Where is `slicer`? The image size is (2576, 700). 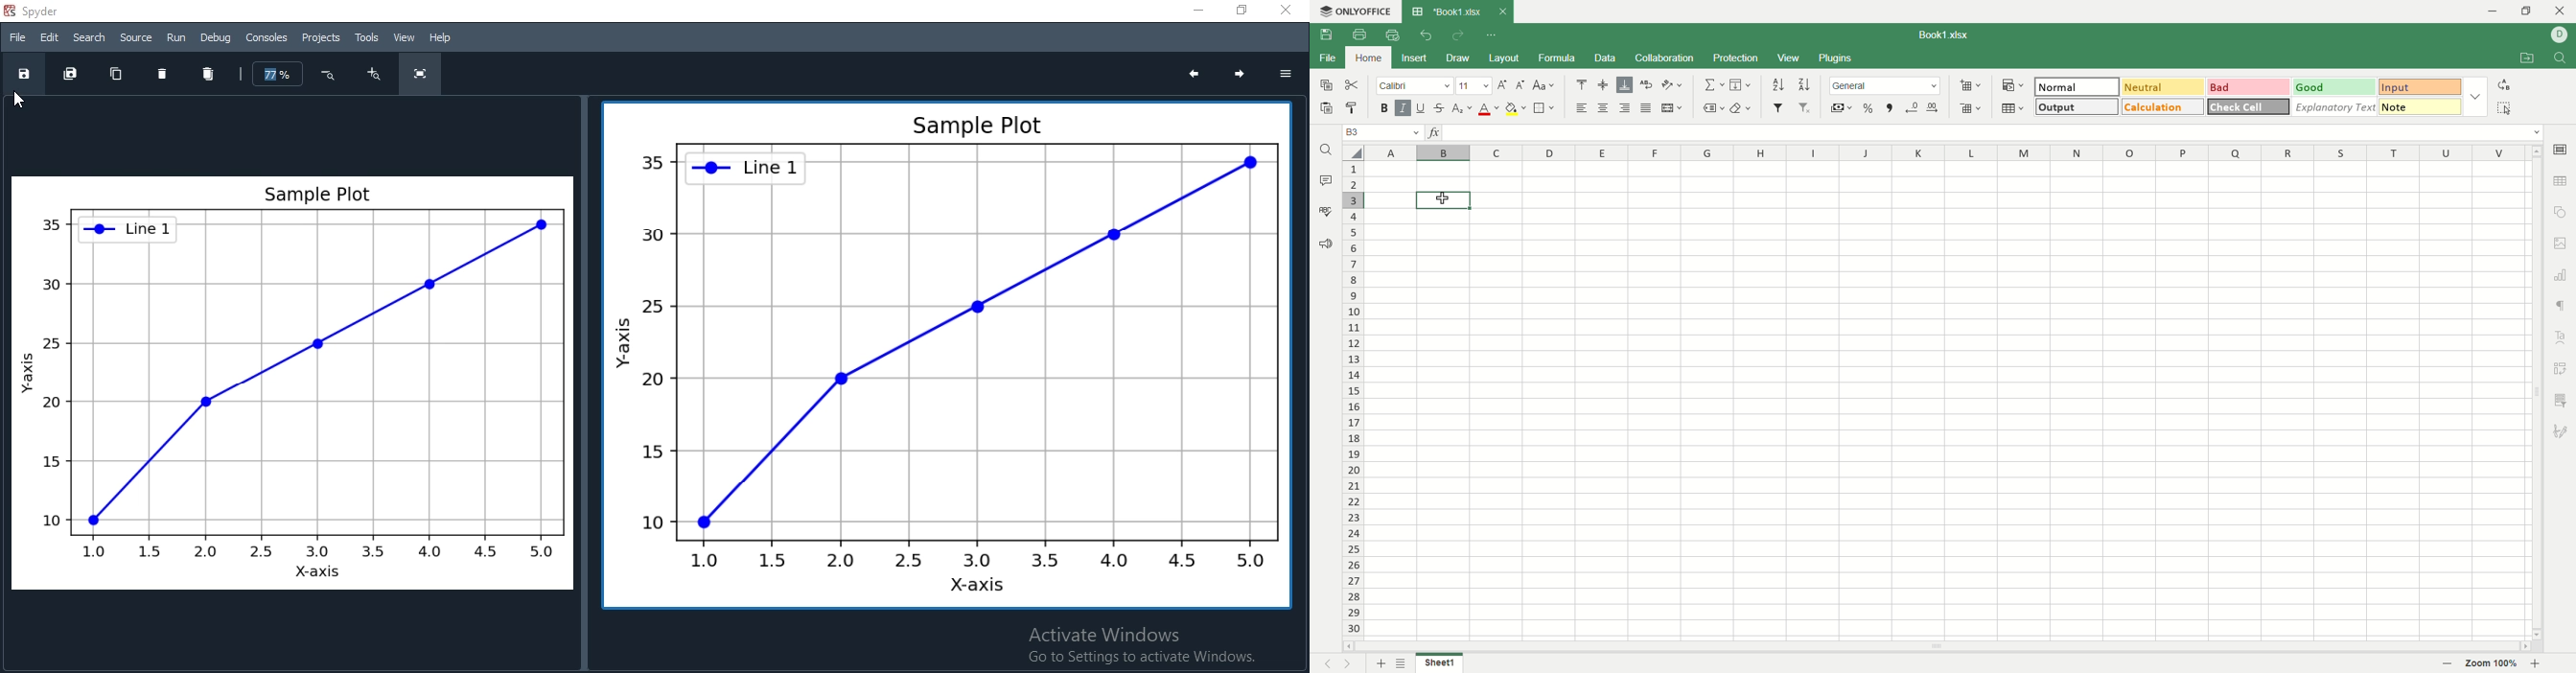
slicer is located at coordinates (2563, 400).